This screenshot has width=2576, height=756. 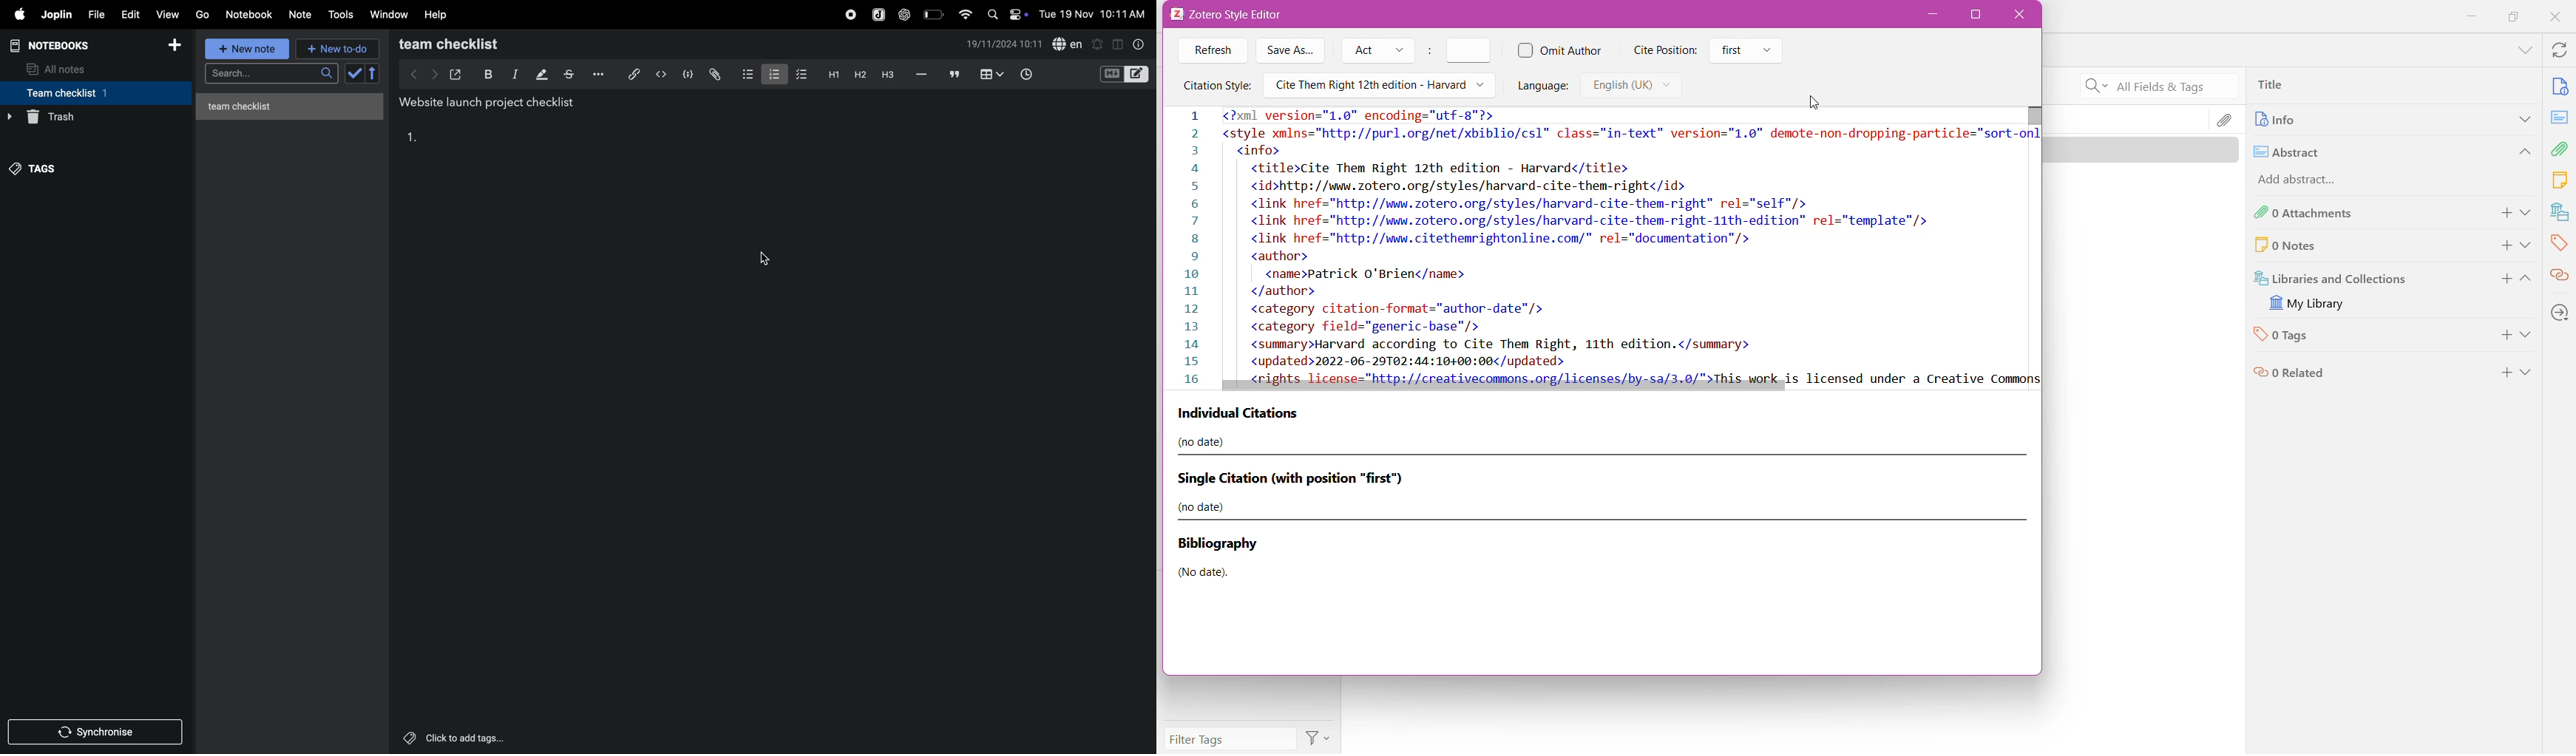 I want to click on editor layout, so click(x=1138, y=73).